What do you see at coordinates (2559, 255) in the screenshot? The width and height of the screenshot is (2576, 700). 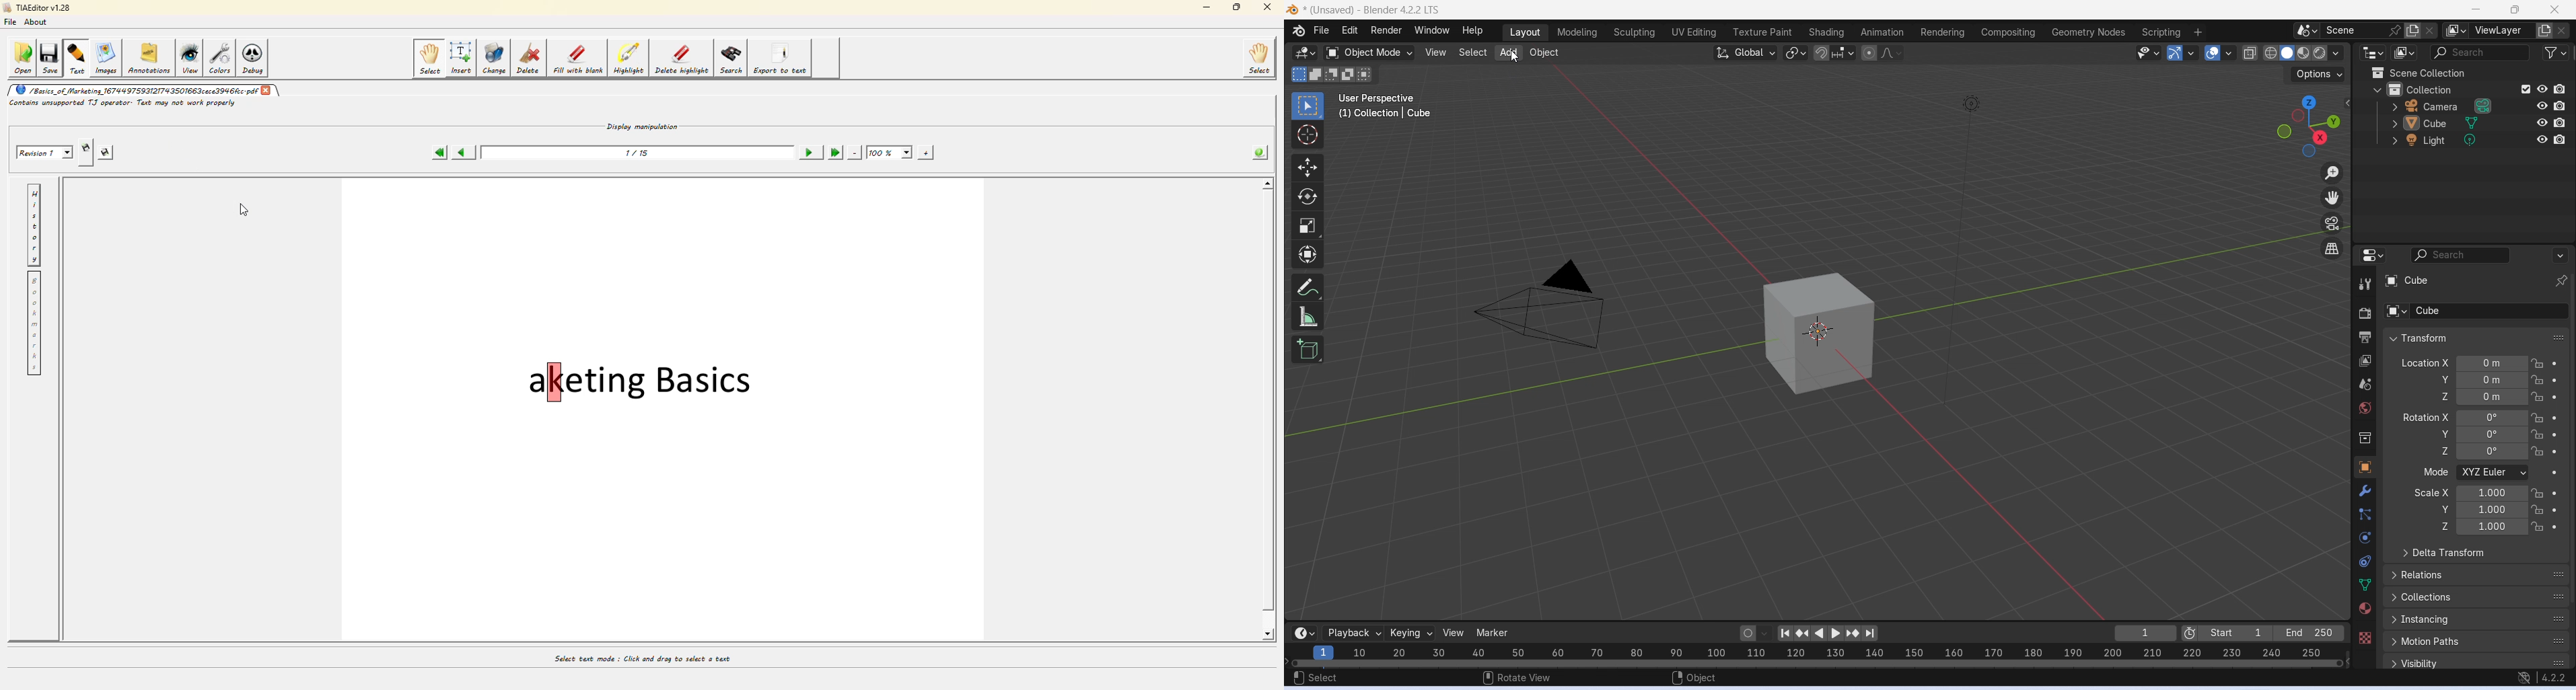 I see `options` at bounding box center [2559, 255].